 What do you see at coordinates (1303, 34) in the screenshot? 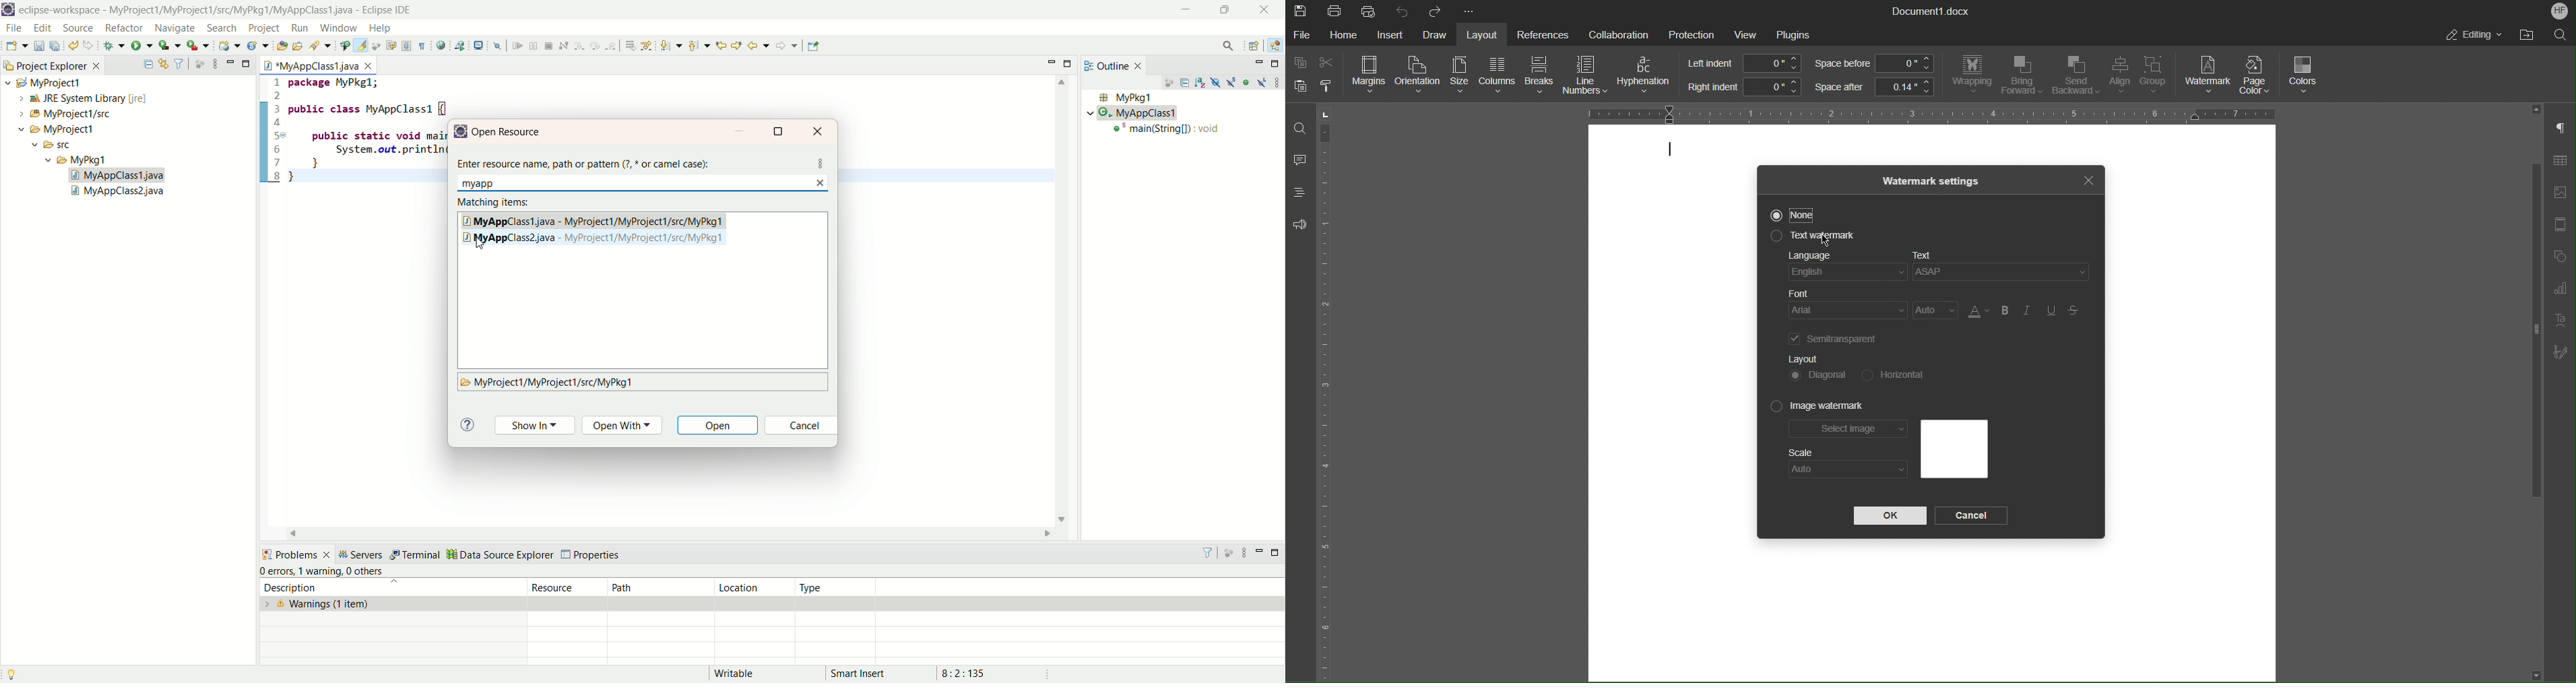
I see `File` at bounding box center [1303, 34].